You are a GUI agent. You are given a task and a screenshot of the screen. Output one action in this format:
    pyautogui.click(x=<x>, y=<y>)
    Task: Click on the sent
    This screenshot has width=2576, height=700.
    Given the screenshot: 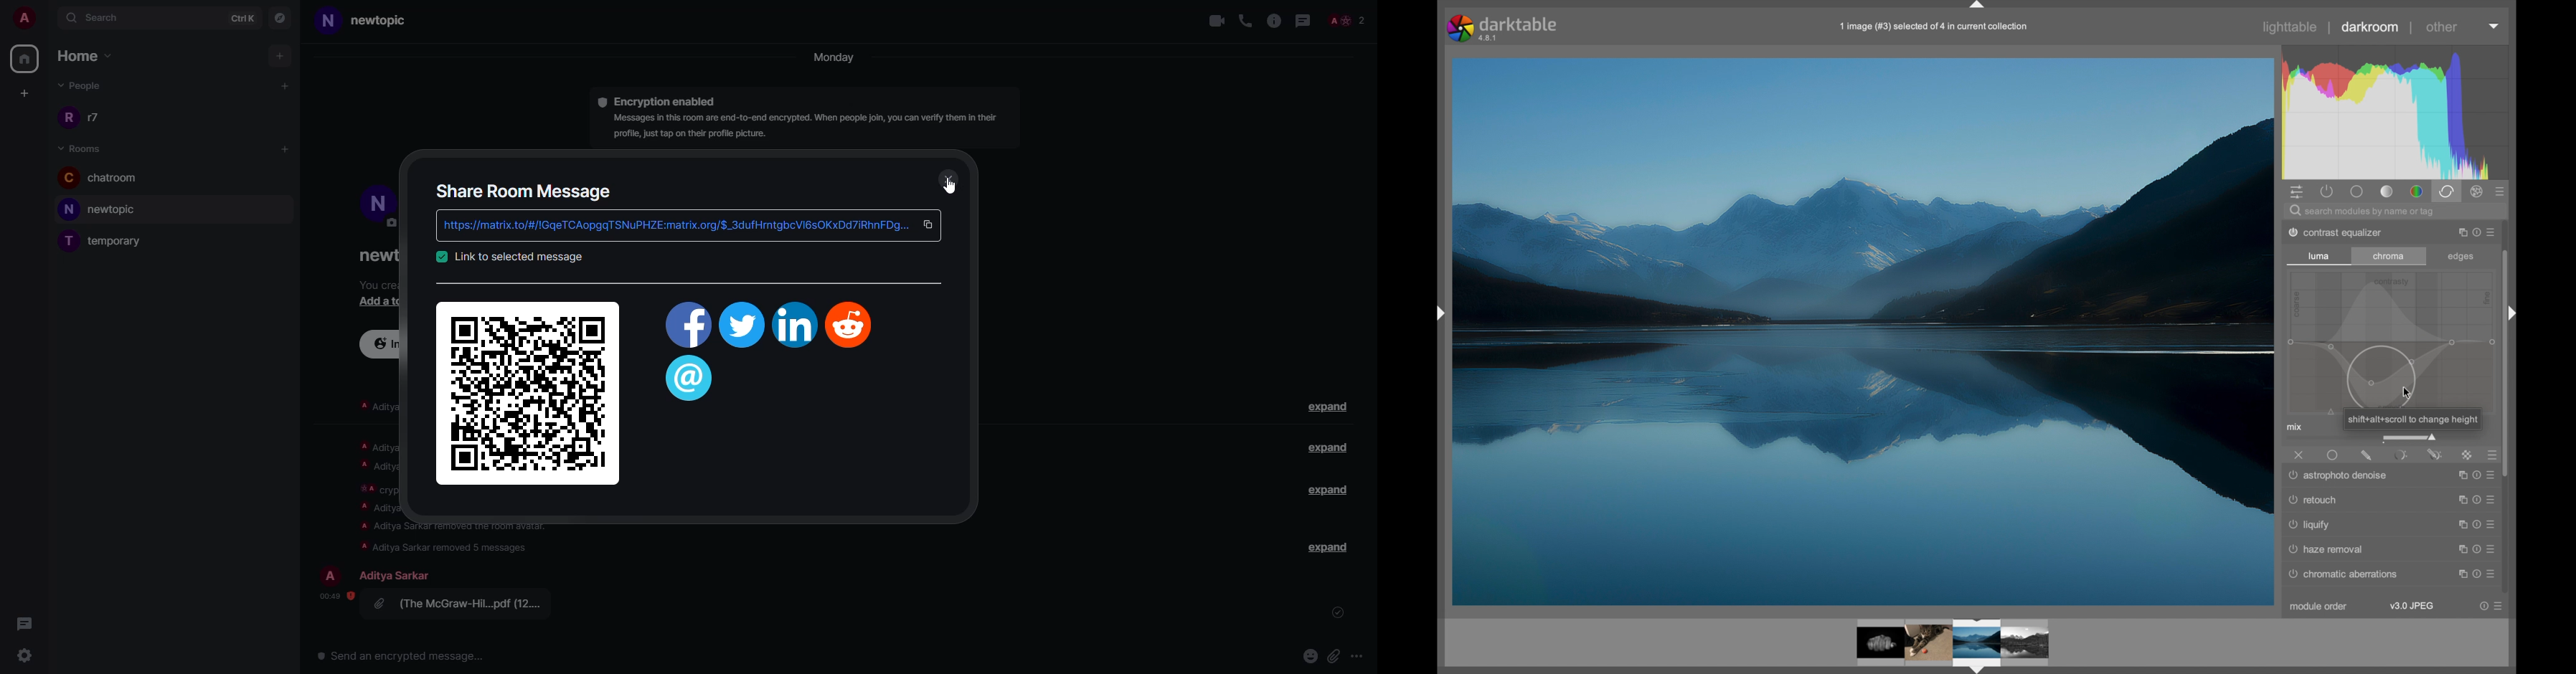 What is the action you would take?
    pyautogui.click(x=1339, y=613)
    